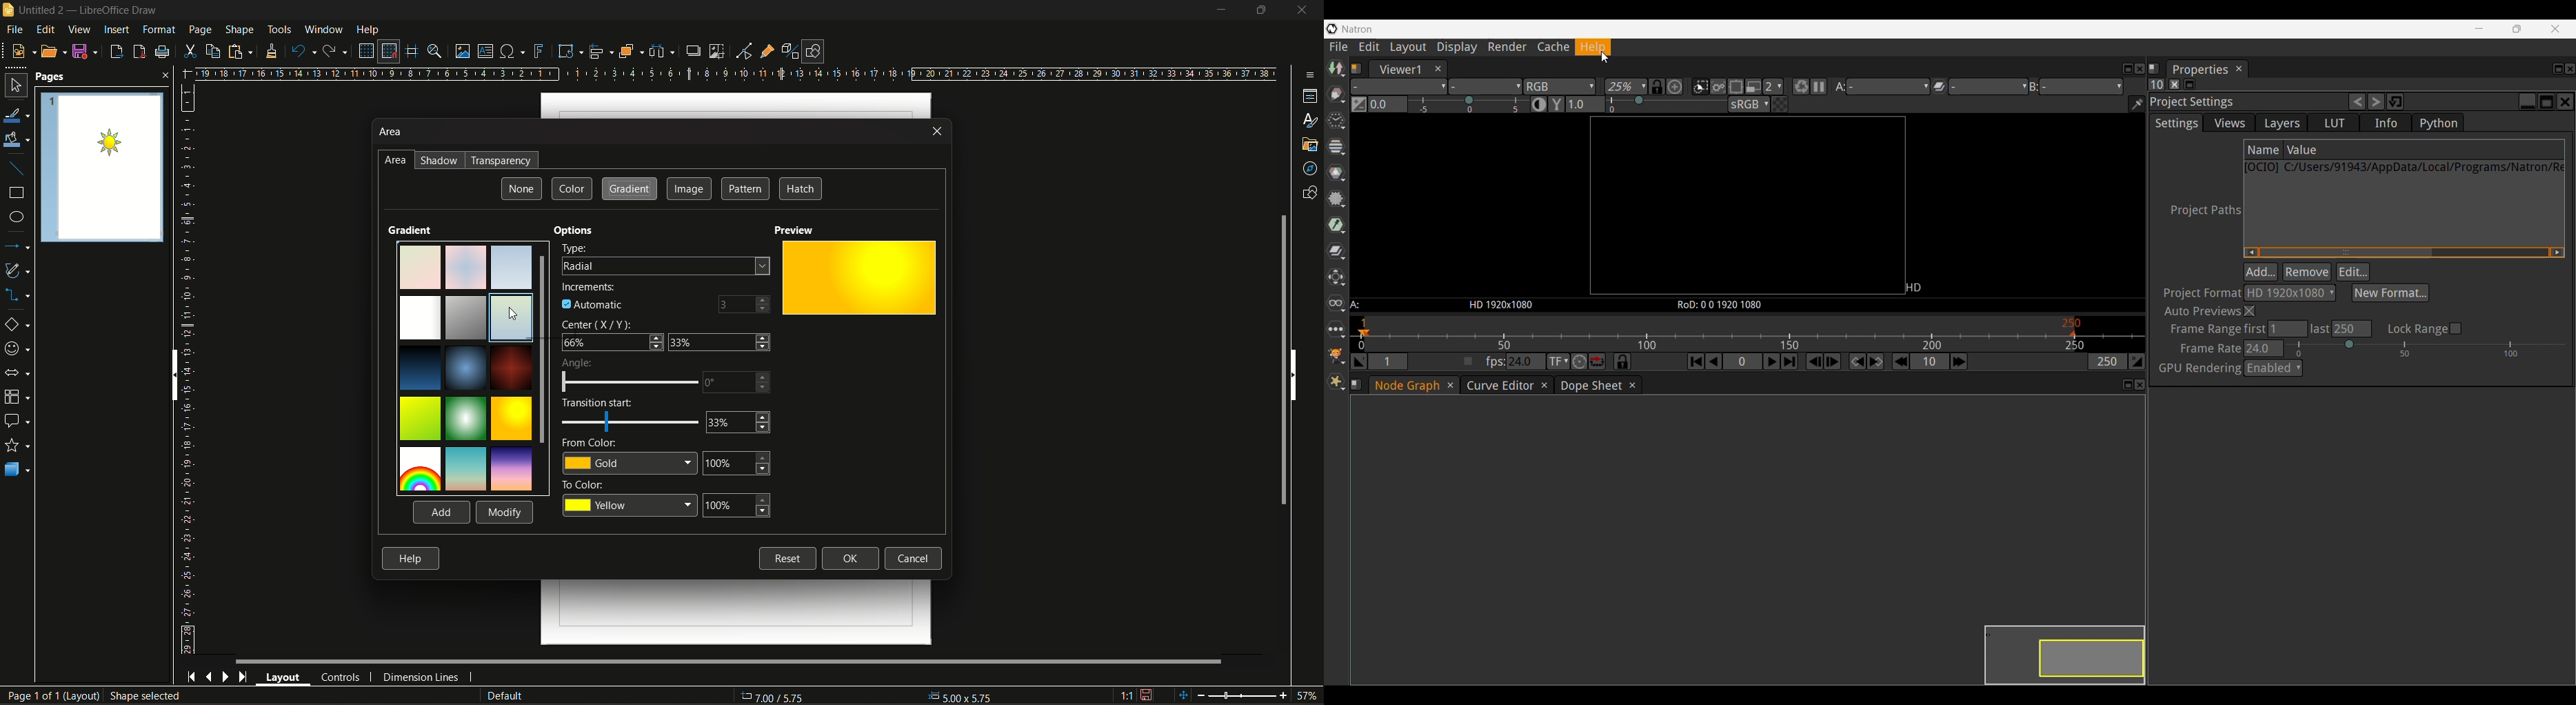  What do you see at coordinates (1700, 87) in the screenshot?
I see `Clips the image on the viewer to the input stream format` at bounding box center [1700, 87].